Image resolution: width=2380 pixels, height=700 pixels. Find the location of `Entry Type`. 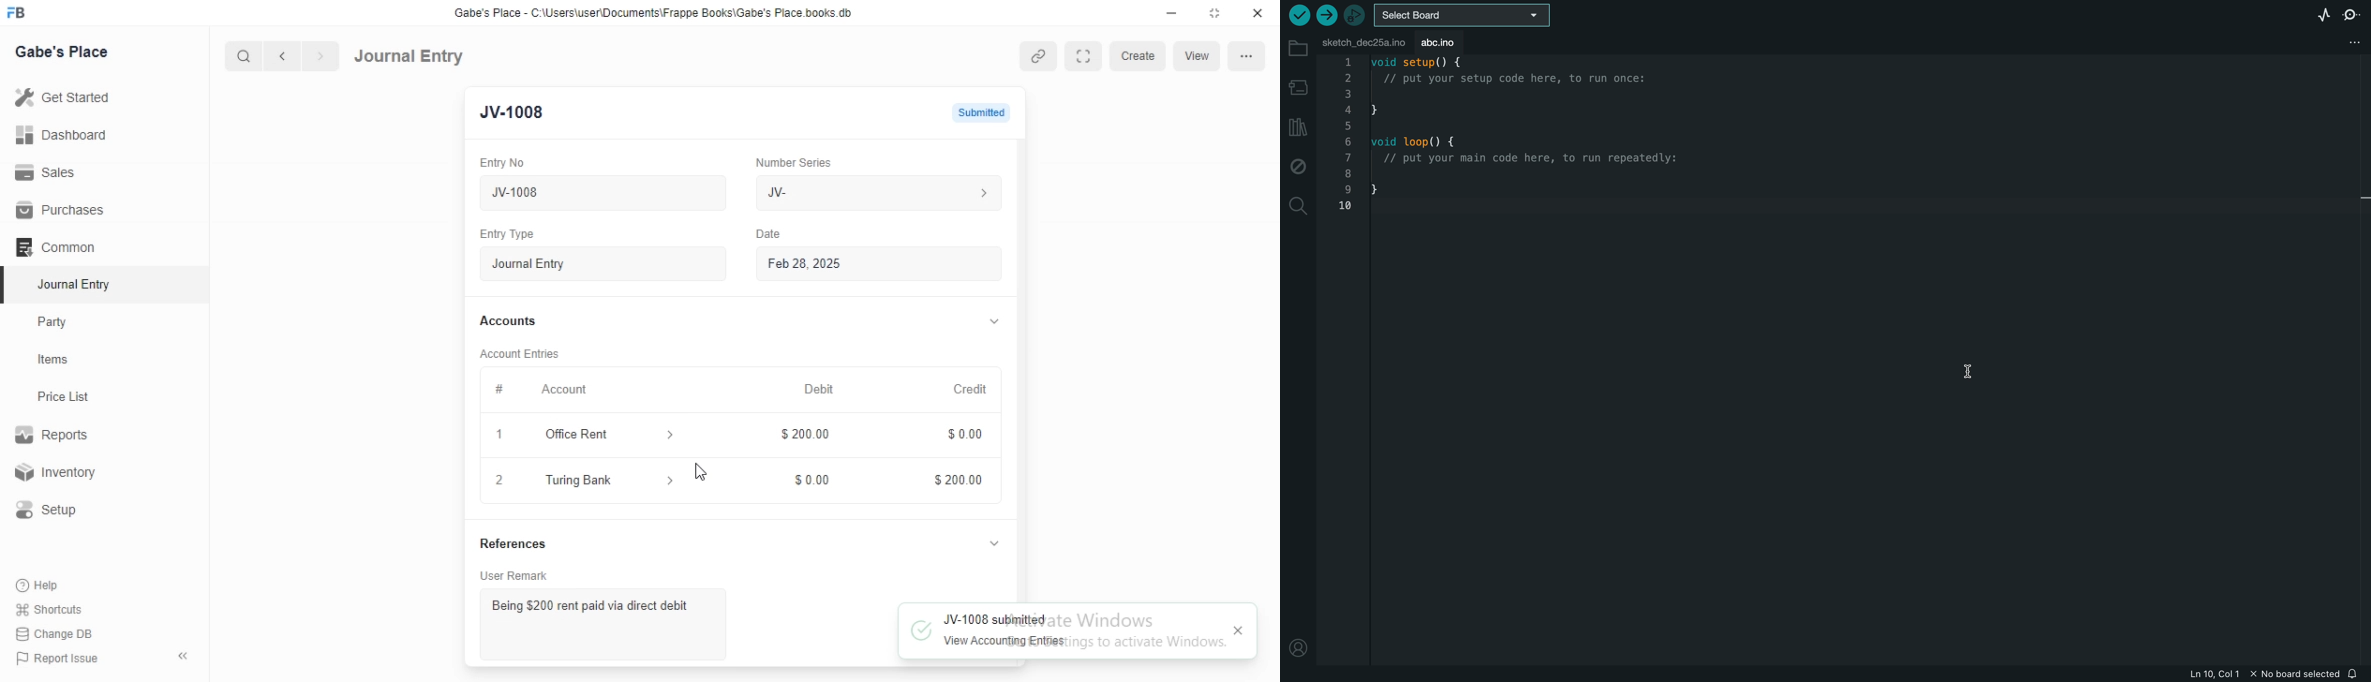

Entry Type is located at coordinates (510, 233).